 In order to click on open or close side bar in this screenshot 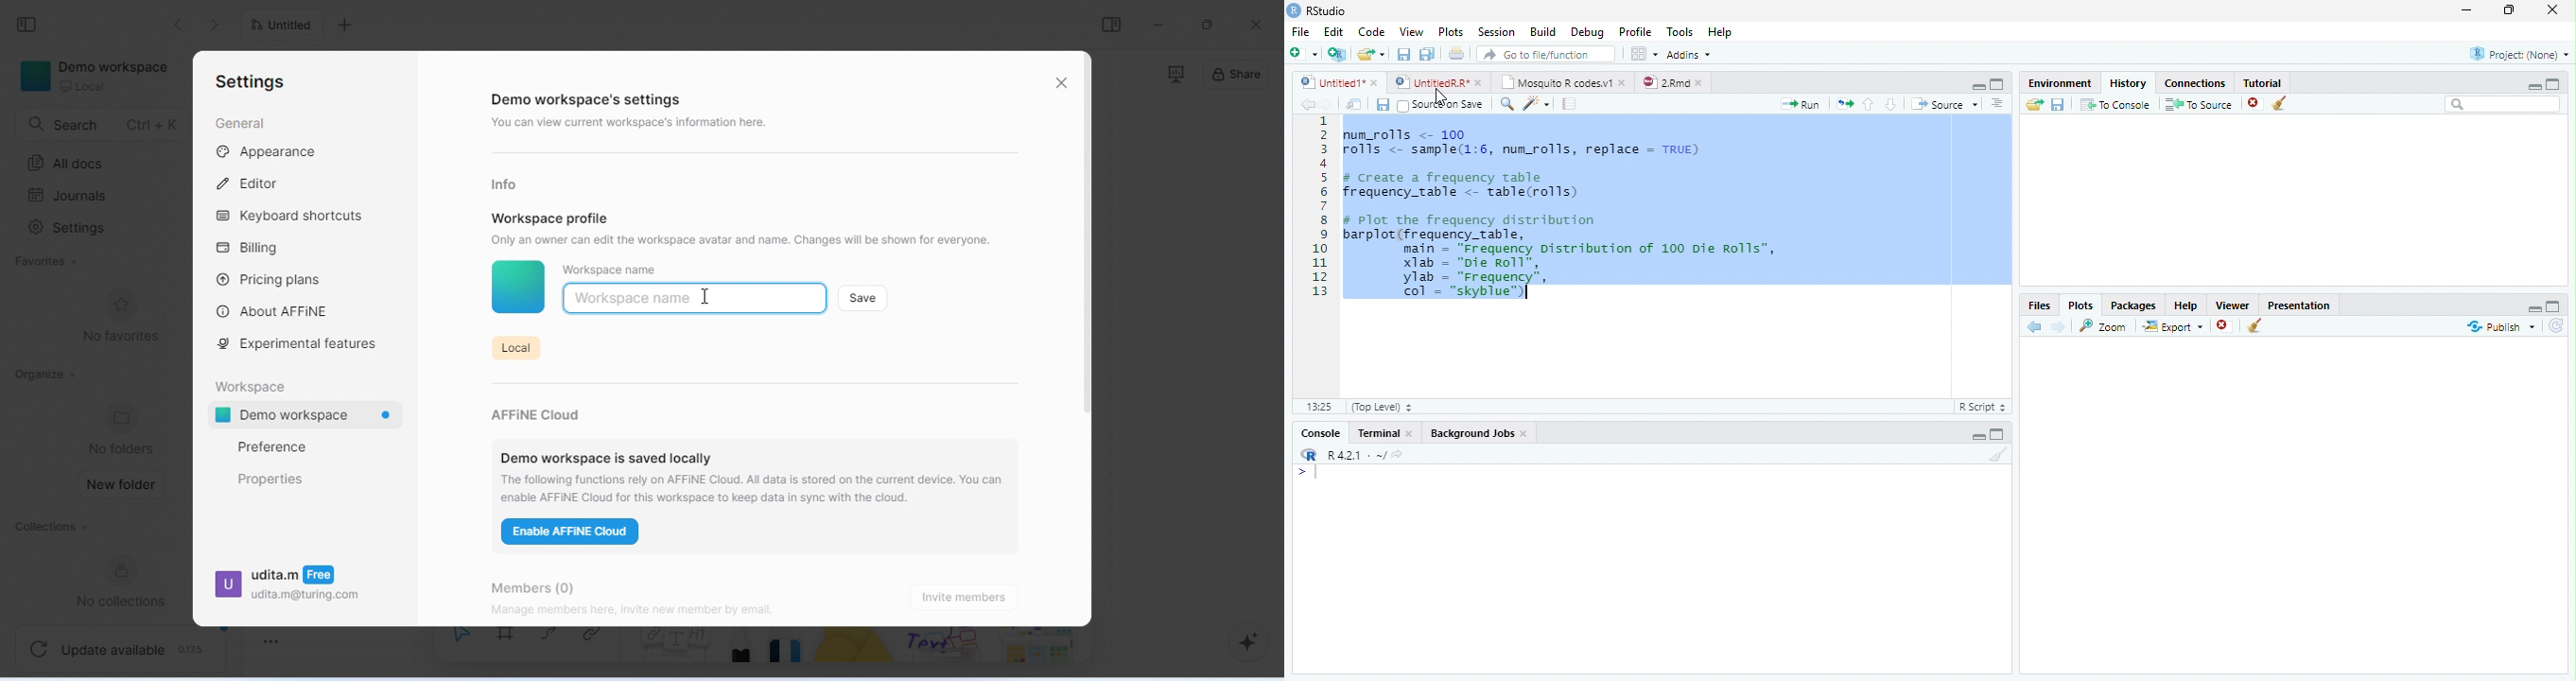, I will do `click(1112, 24)`.